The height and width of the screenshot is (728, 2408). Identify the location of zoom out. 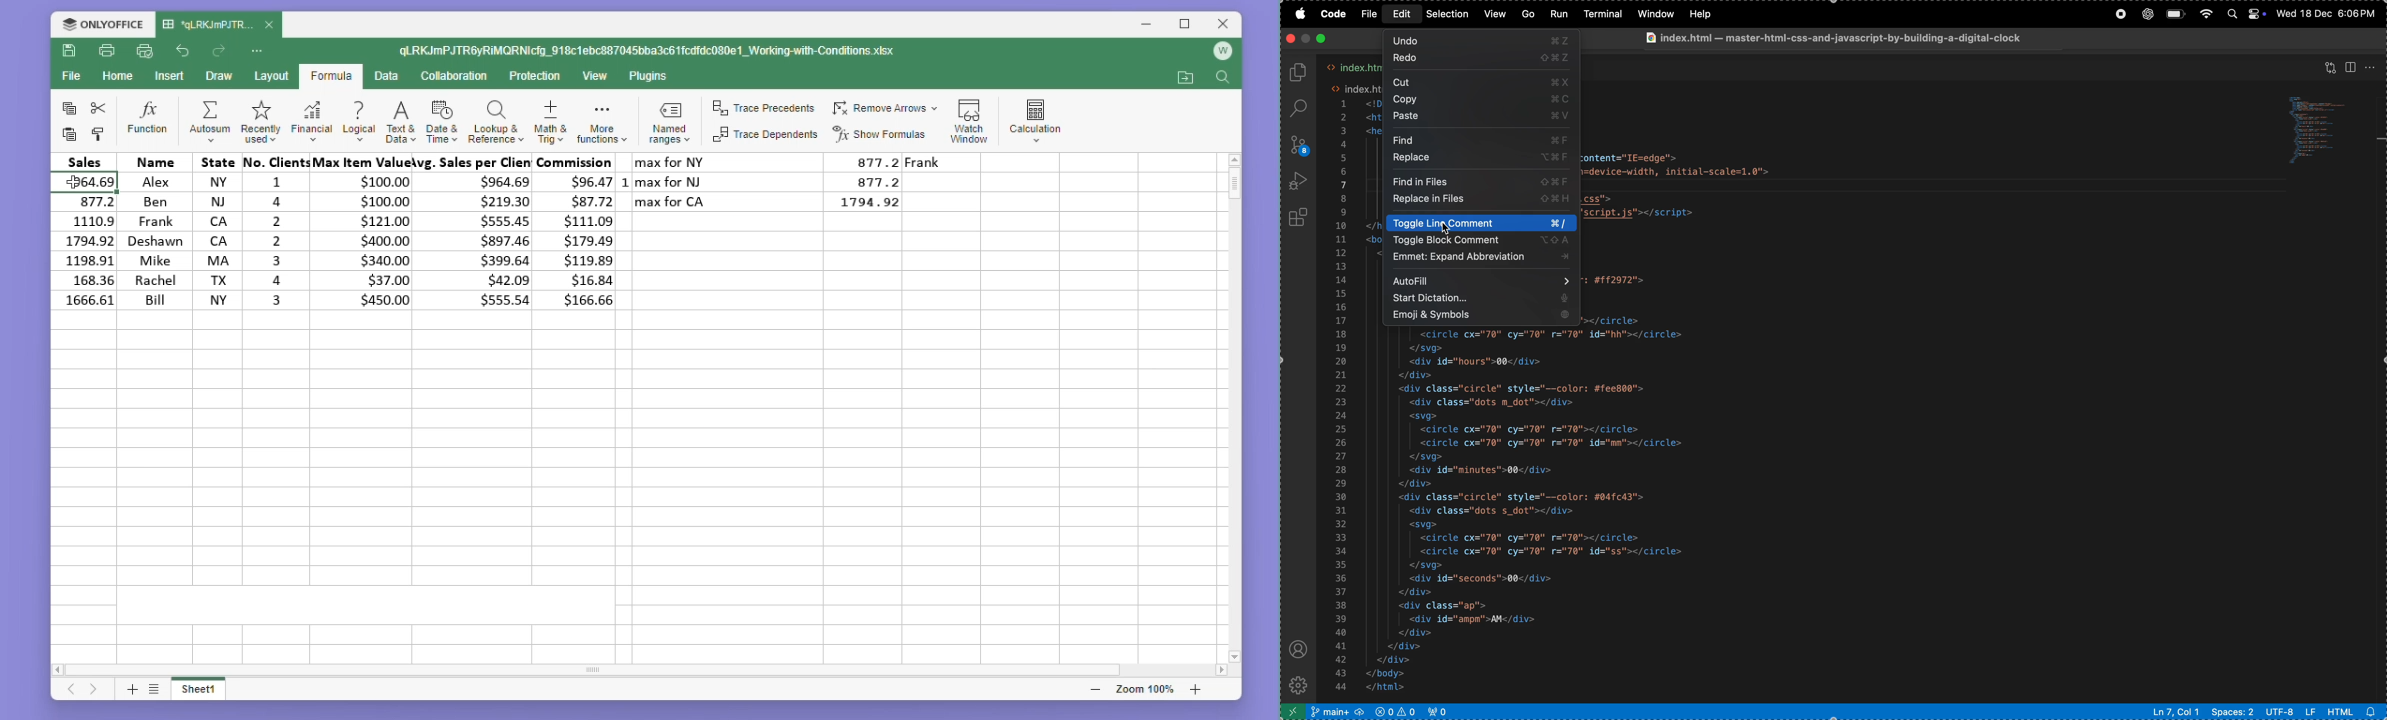
(1097, 690).